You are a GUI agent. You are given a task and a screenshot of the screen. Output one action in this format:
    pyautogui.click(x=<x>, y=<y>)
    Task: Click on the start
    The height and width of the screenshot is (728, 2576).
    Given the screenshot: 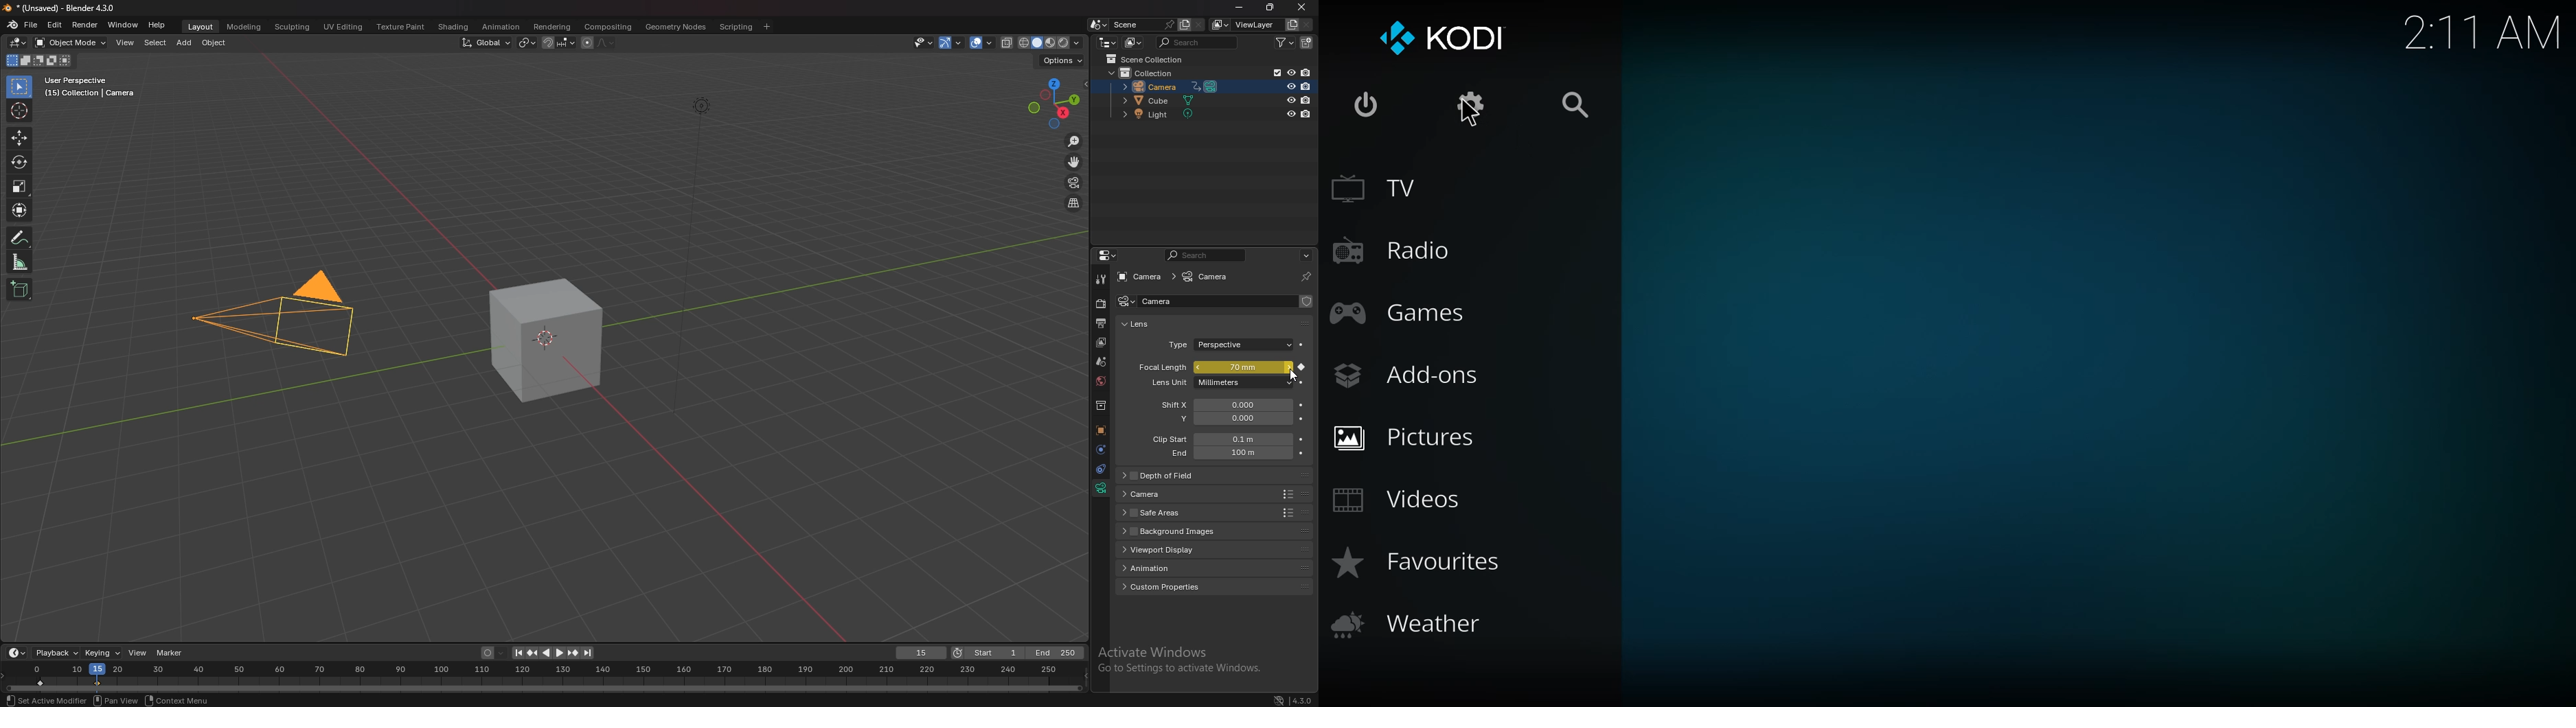 What is the action you would take?
    pyautogui.click(x=987, y=653)
    